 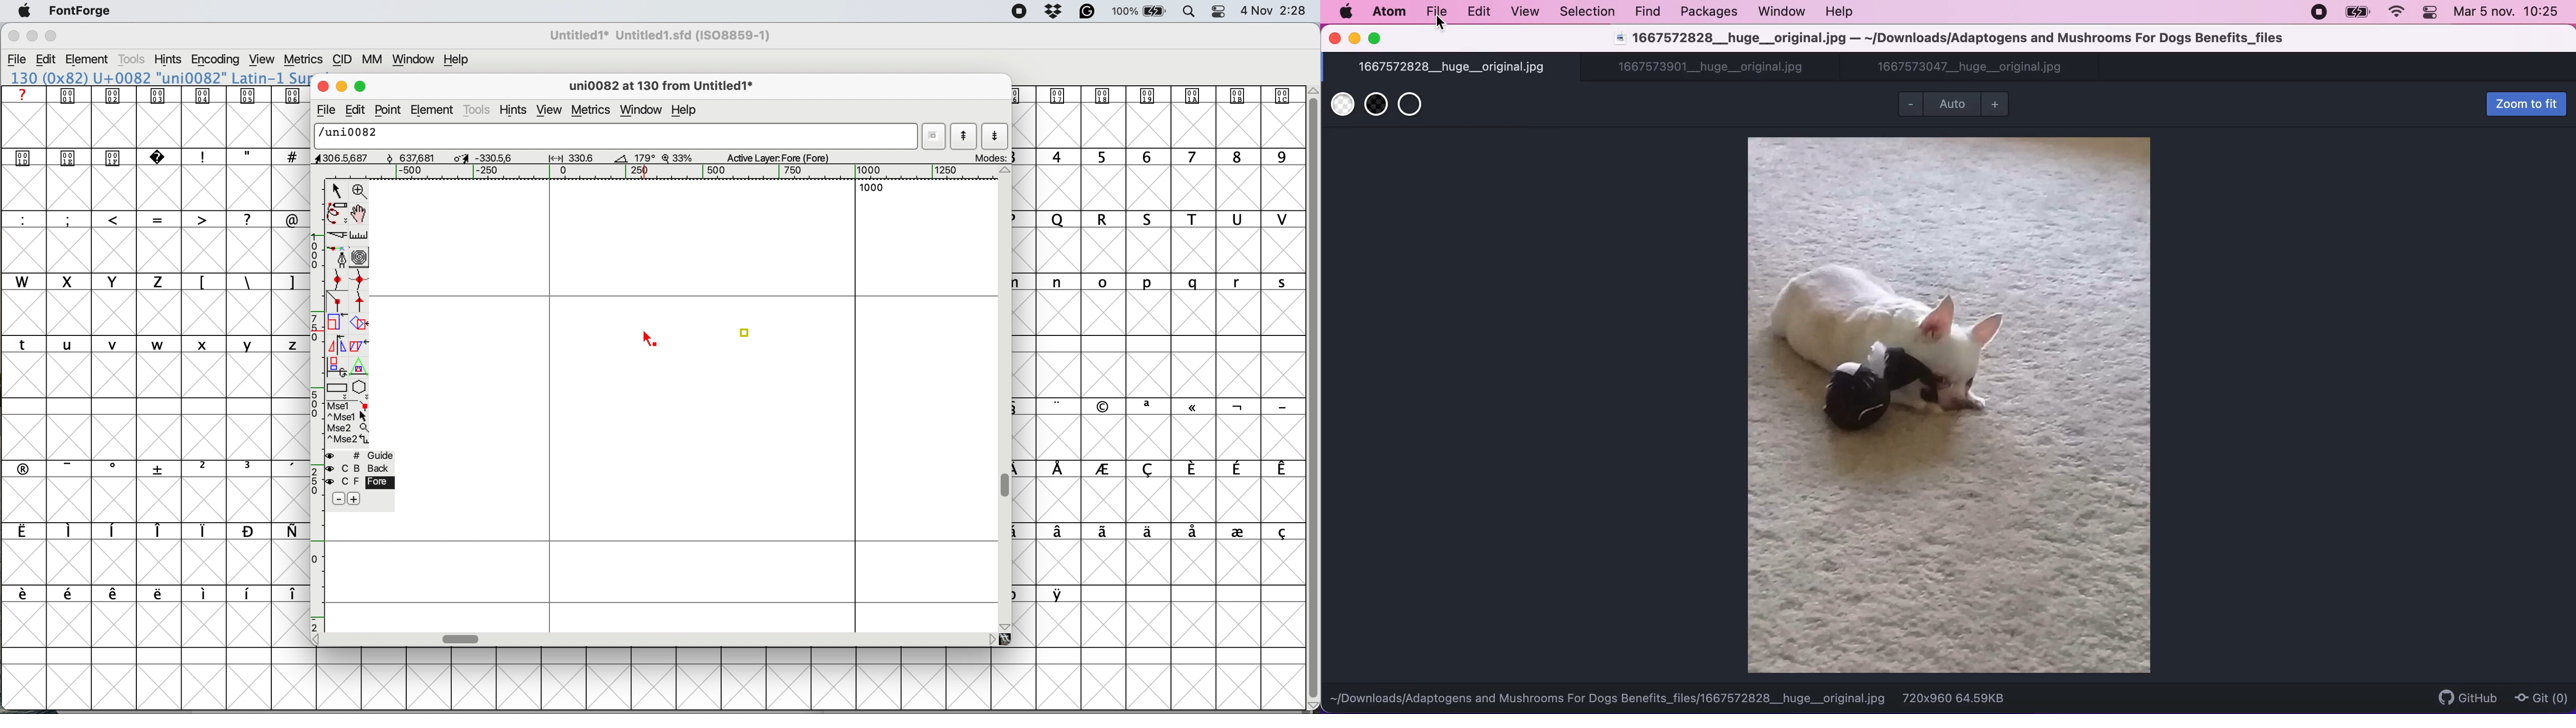 I want to click on system logo, so click(x=25, y=12).